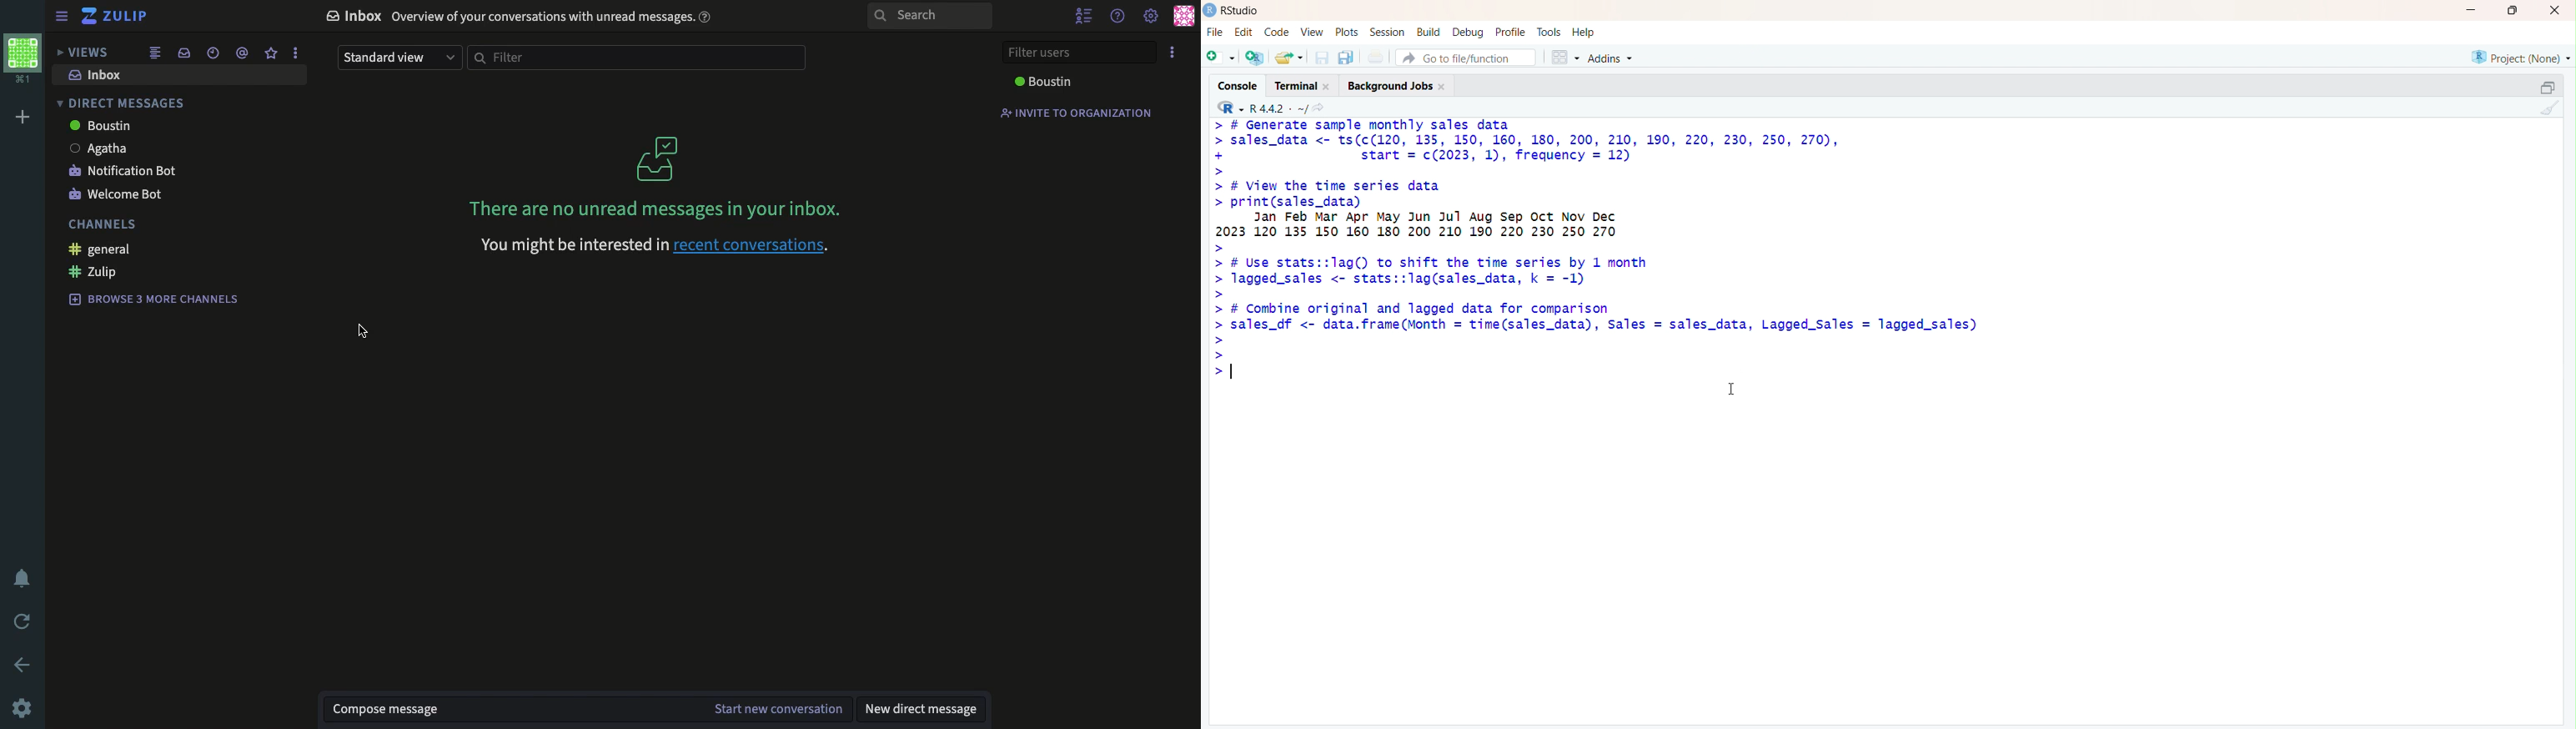  What do you see at coordinates (1429, 32) in the screenshot?
I see `build` at bounding box center [1429, 32].